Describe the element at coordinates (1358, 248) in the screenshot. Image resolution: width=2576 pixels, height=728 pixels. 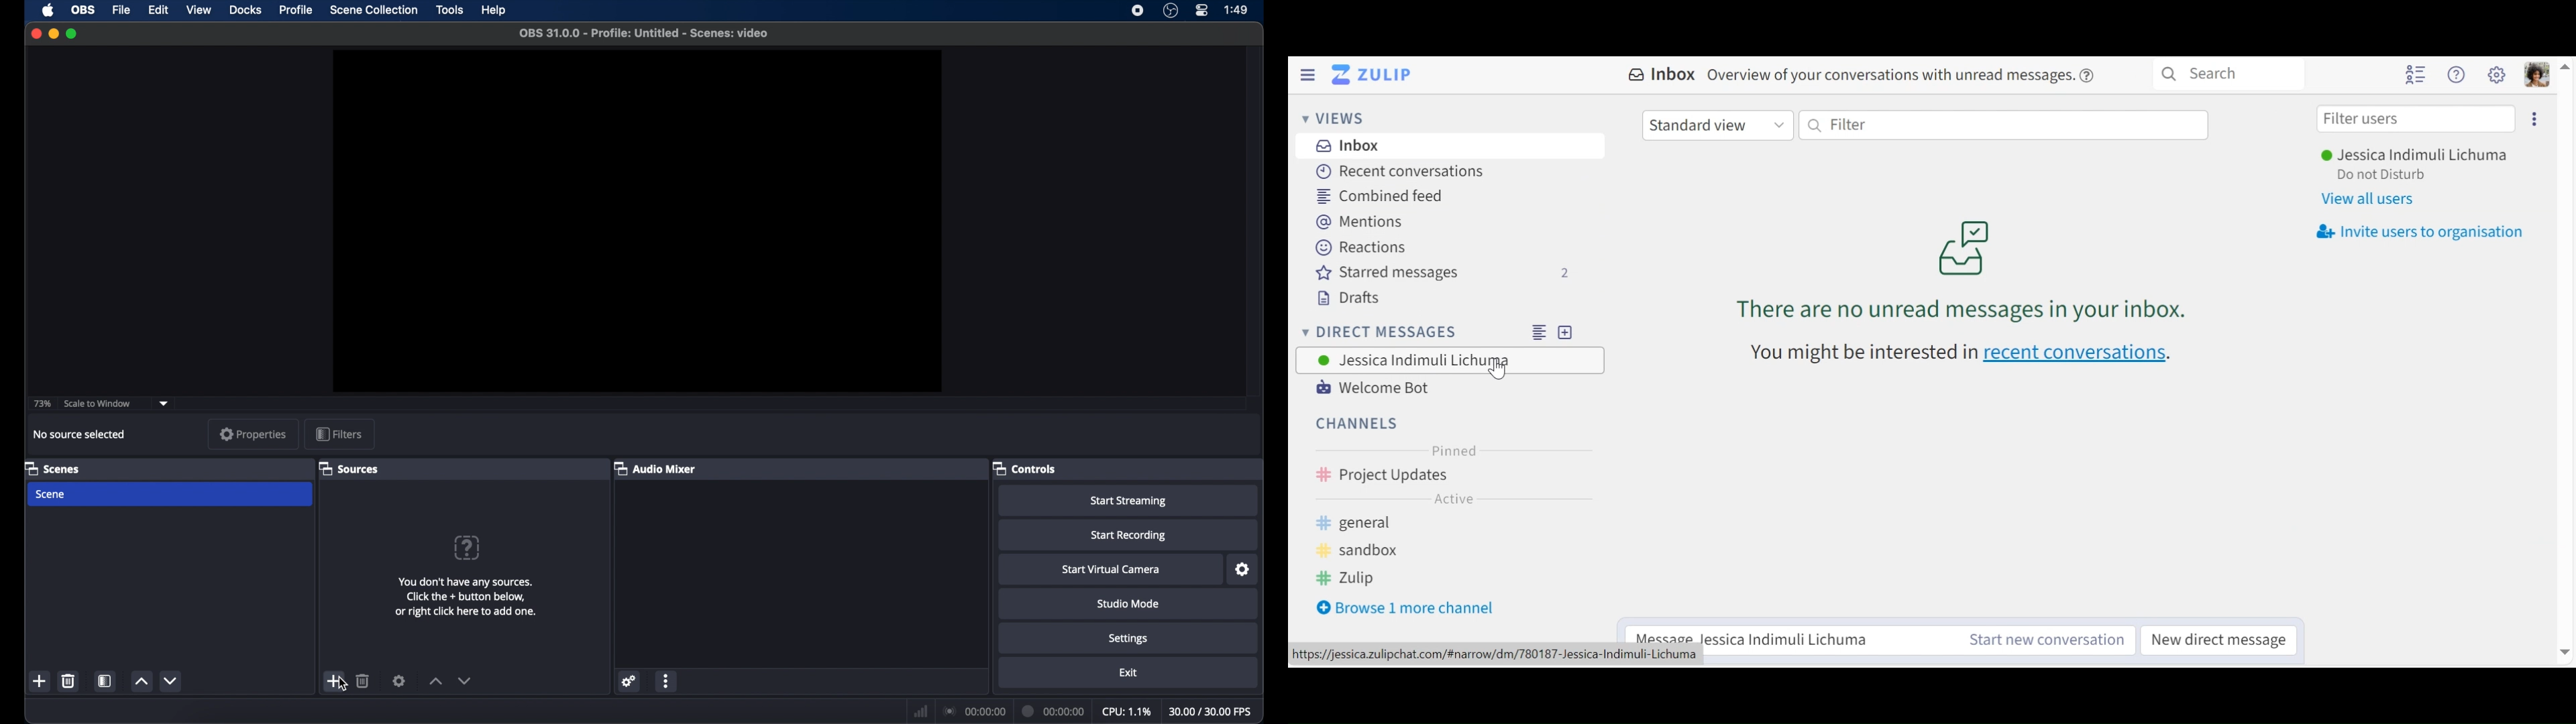
I see `Reactions` at that location.